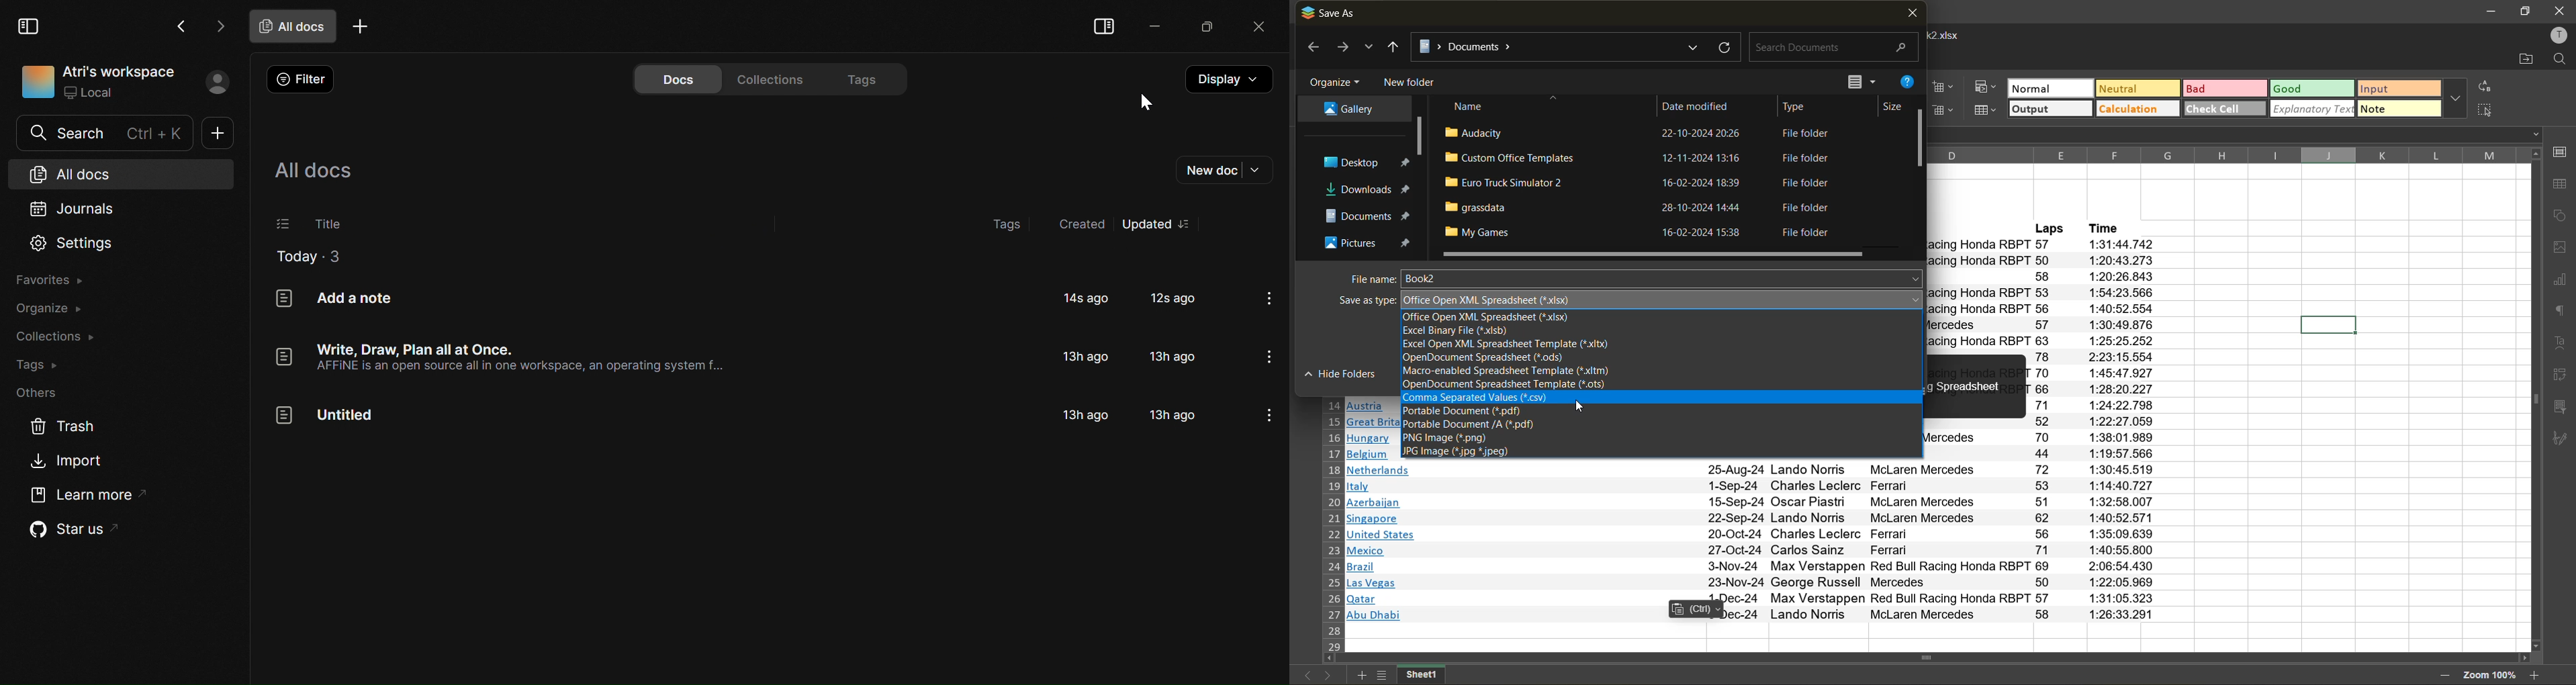 The height and width of the screenshot is (700, 2576). What do you see at coordinates (2489, 111) in the screenshot?
I see `select all` at bounding box center [2489, 111].